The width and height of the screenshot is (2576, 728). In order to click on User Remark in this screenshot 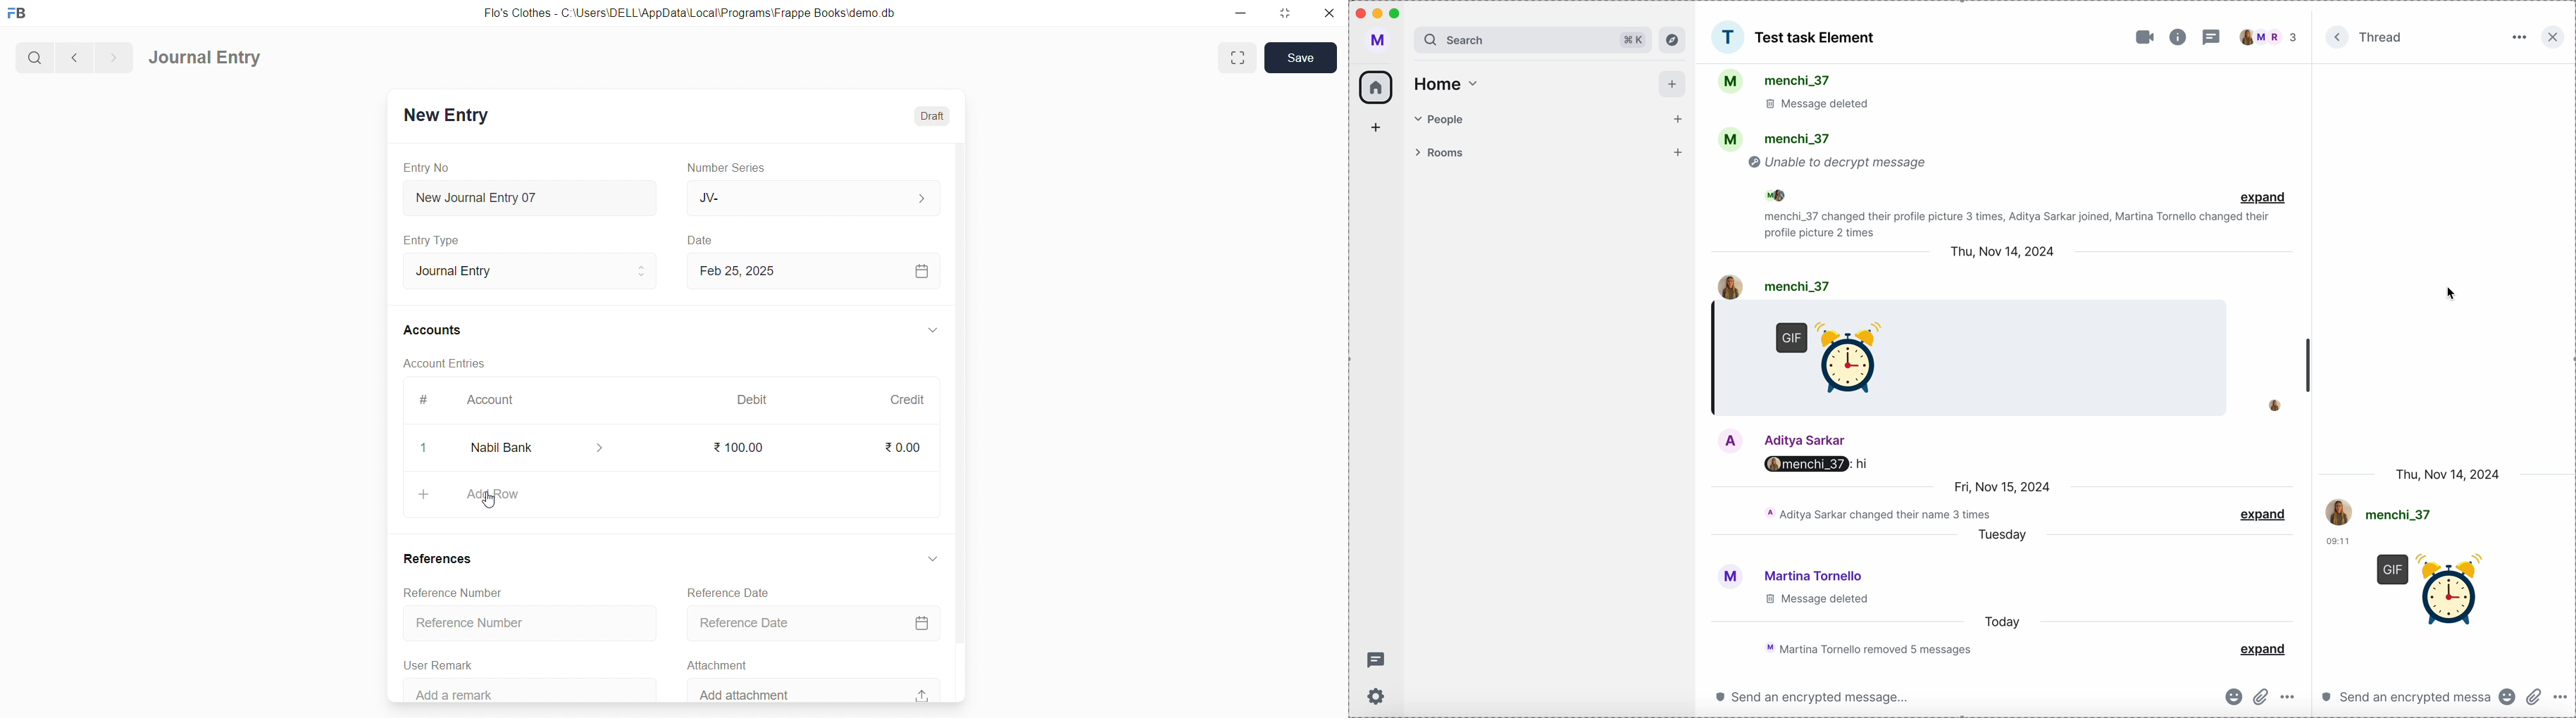, I will do `click(442, 662)`.